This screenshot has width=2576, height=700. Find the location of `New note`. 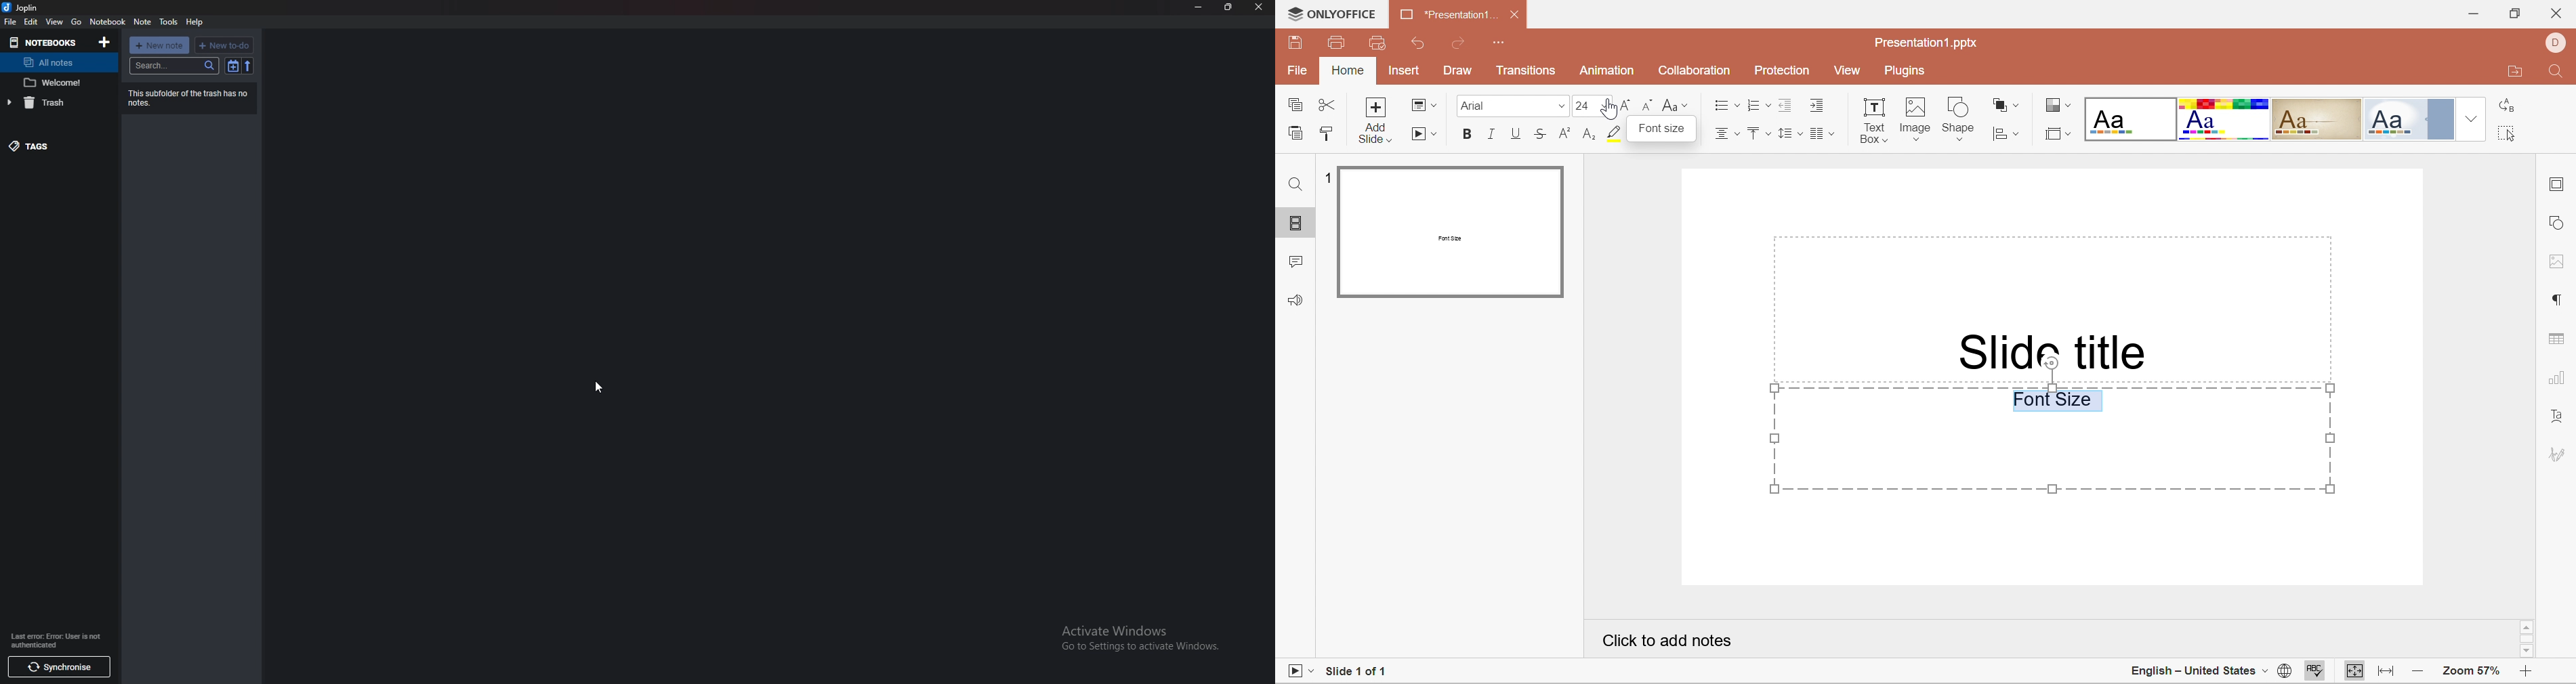

New note is located at coordinates (159, 45).